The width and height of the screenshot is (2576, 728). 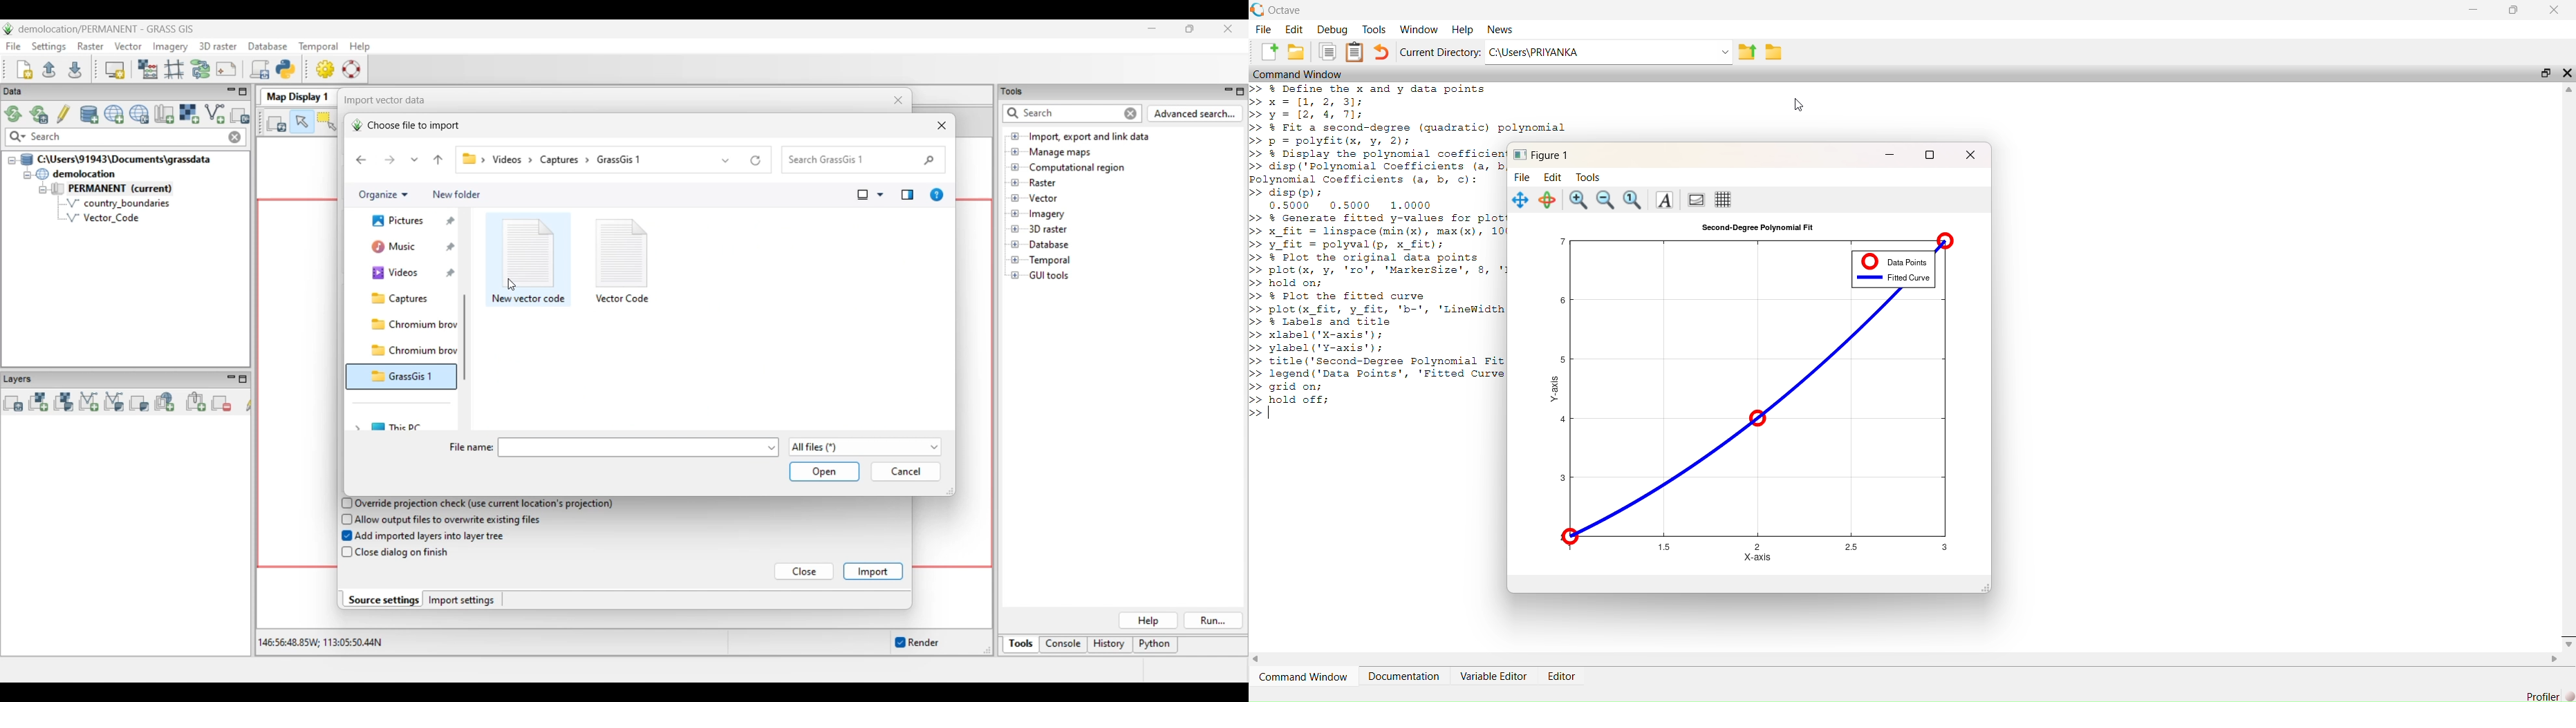 What do you see at coordinates (2568, 88) in the screenshot?
I see `Up` at bounding box center [2568, 88].